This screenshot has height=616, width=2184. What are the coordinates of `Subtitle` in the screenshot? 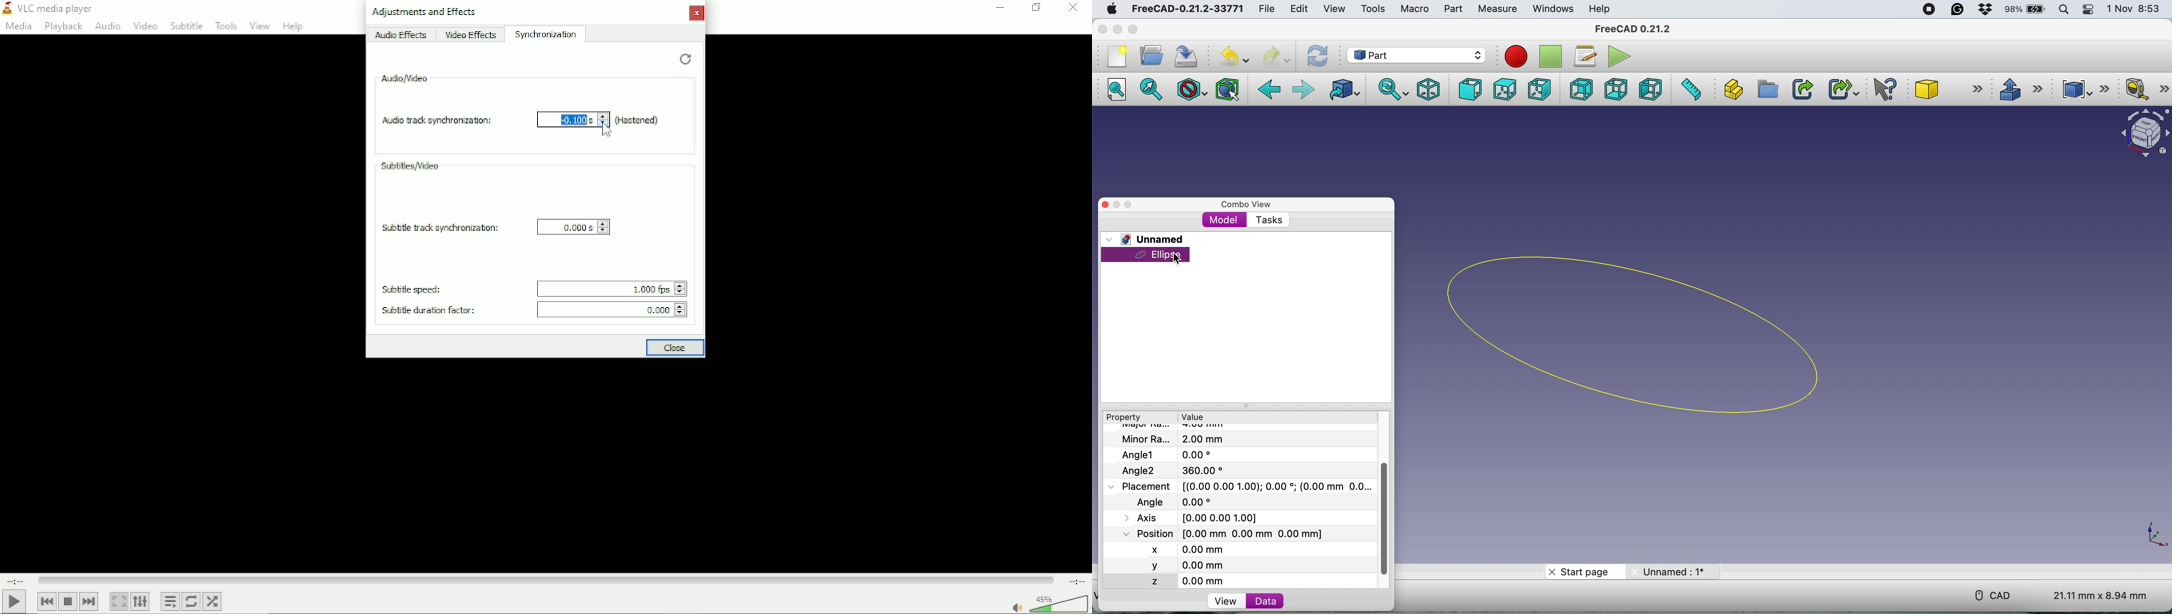 It's located at (186, 26).